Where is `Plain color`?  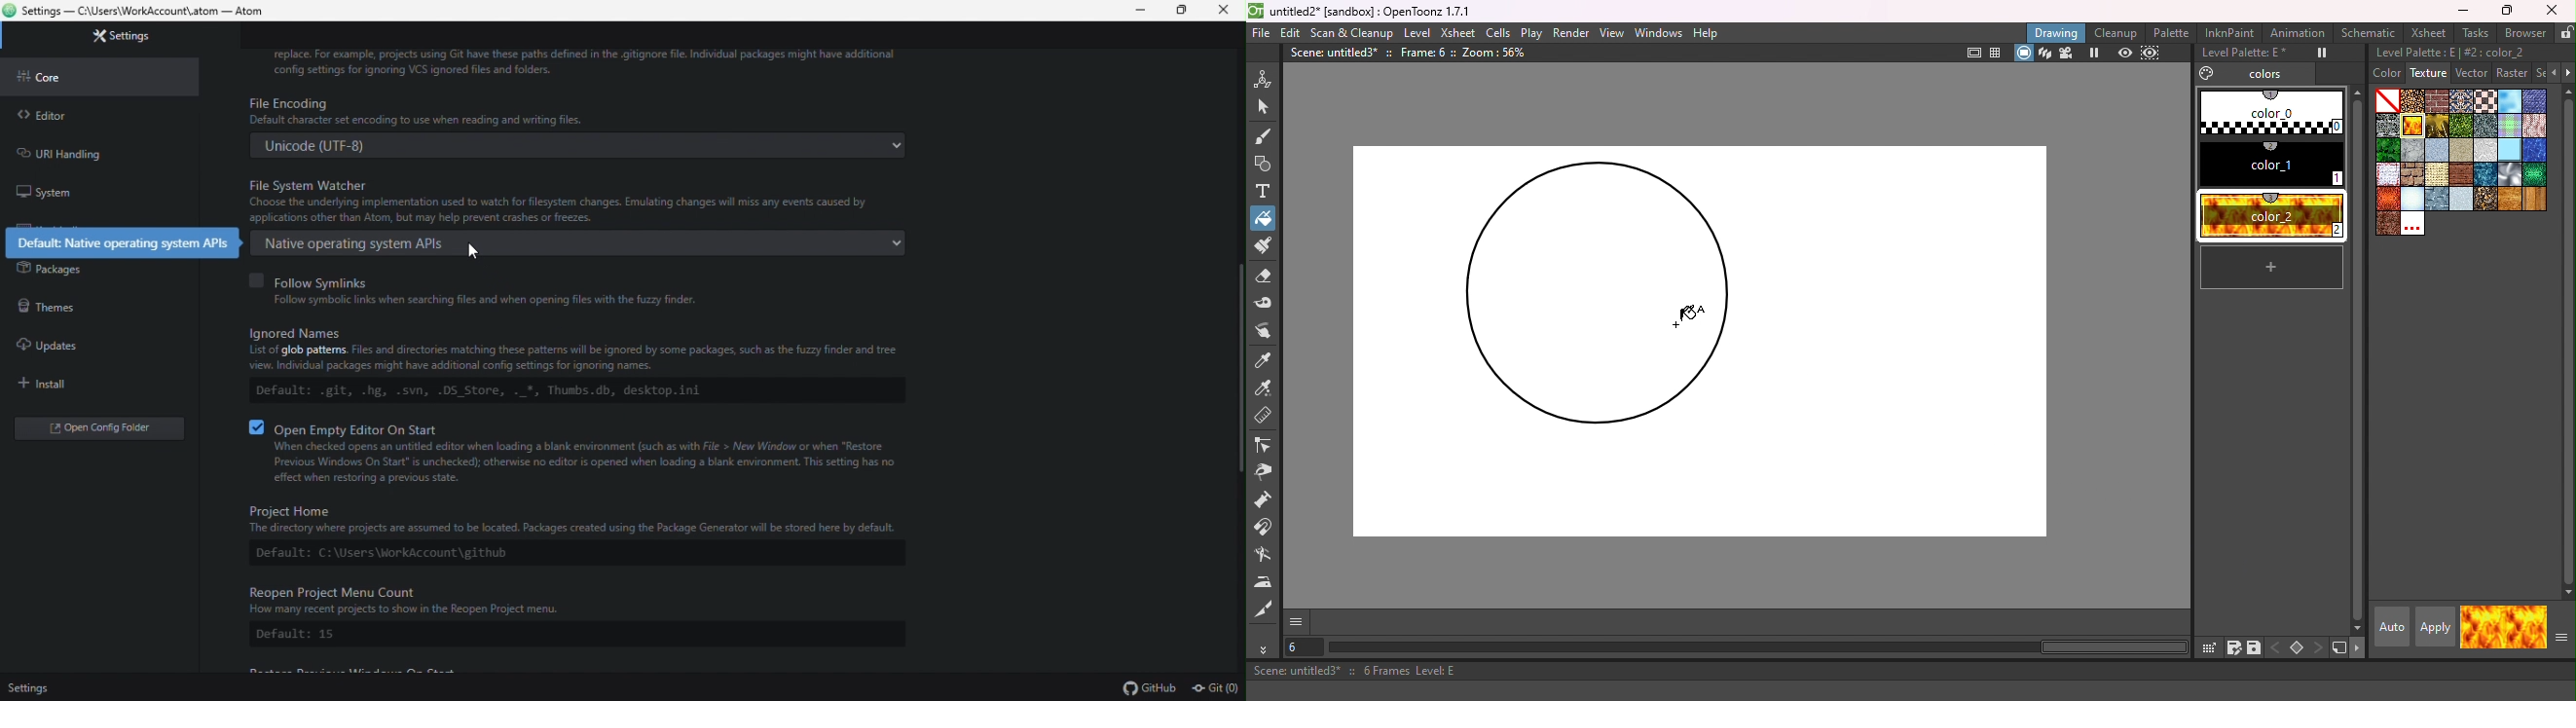
Plain color is located at coordinates (2387, 100).